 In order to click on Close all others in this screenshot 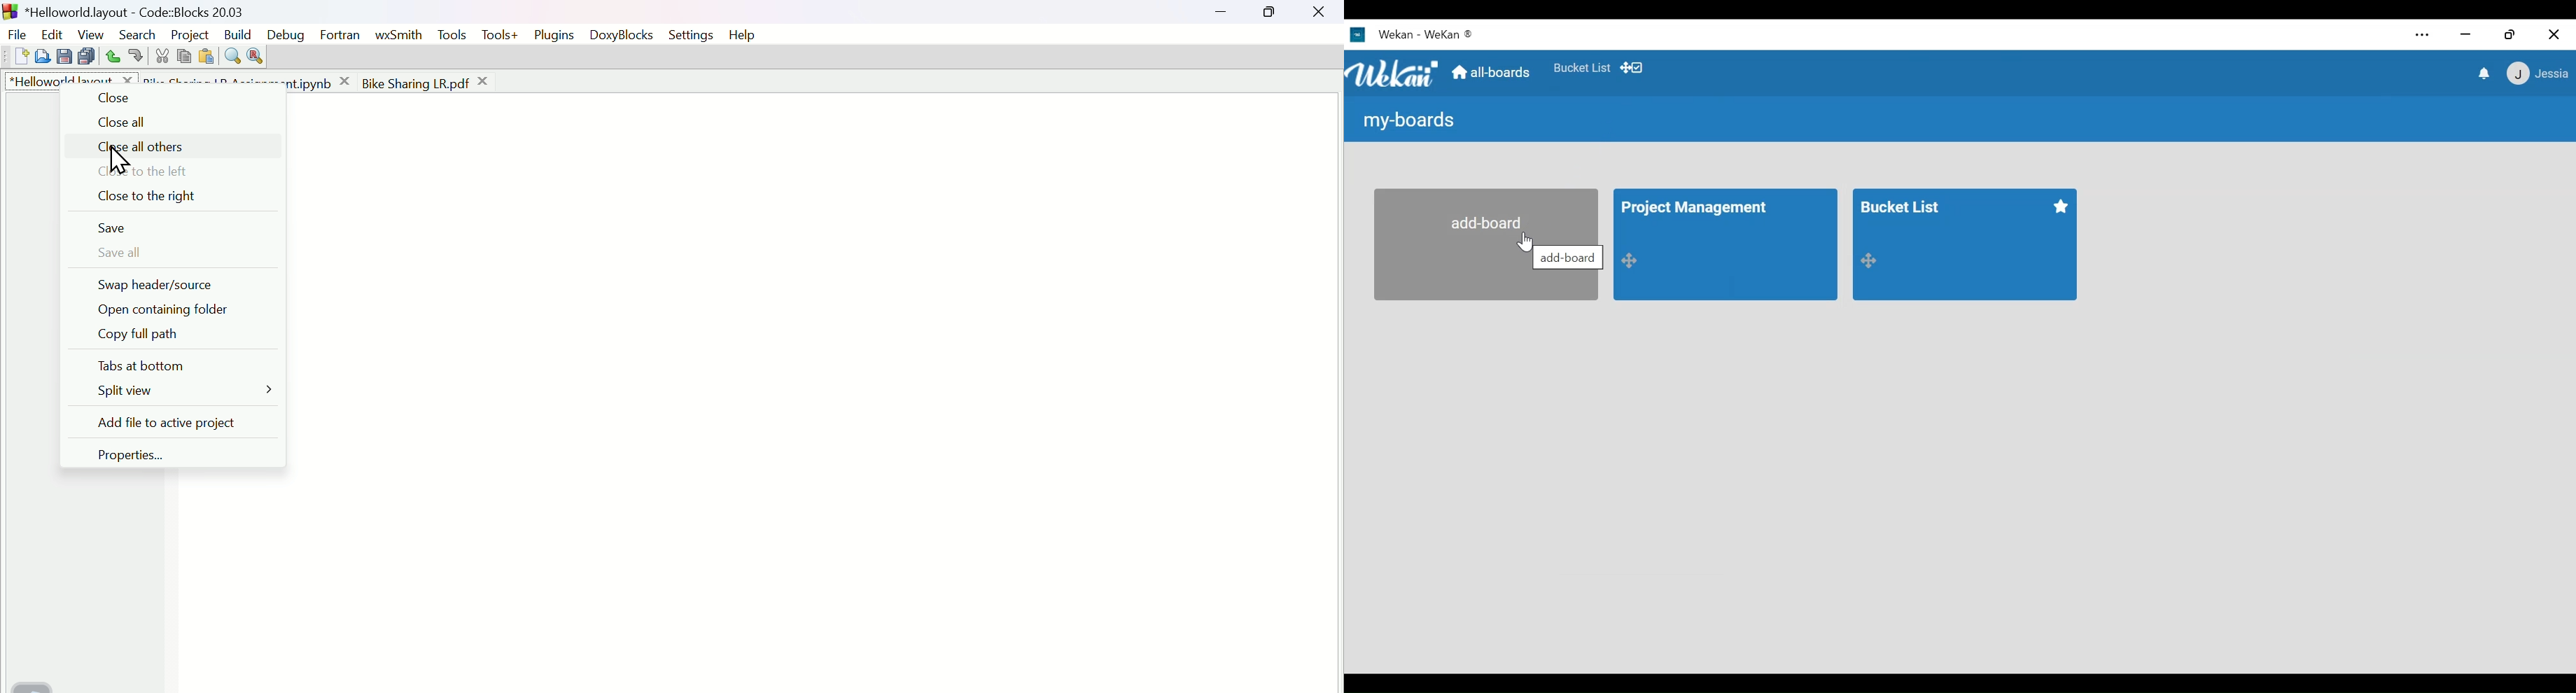, I will do `click(135, 150)`.